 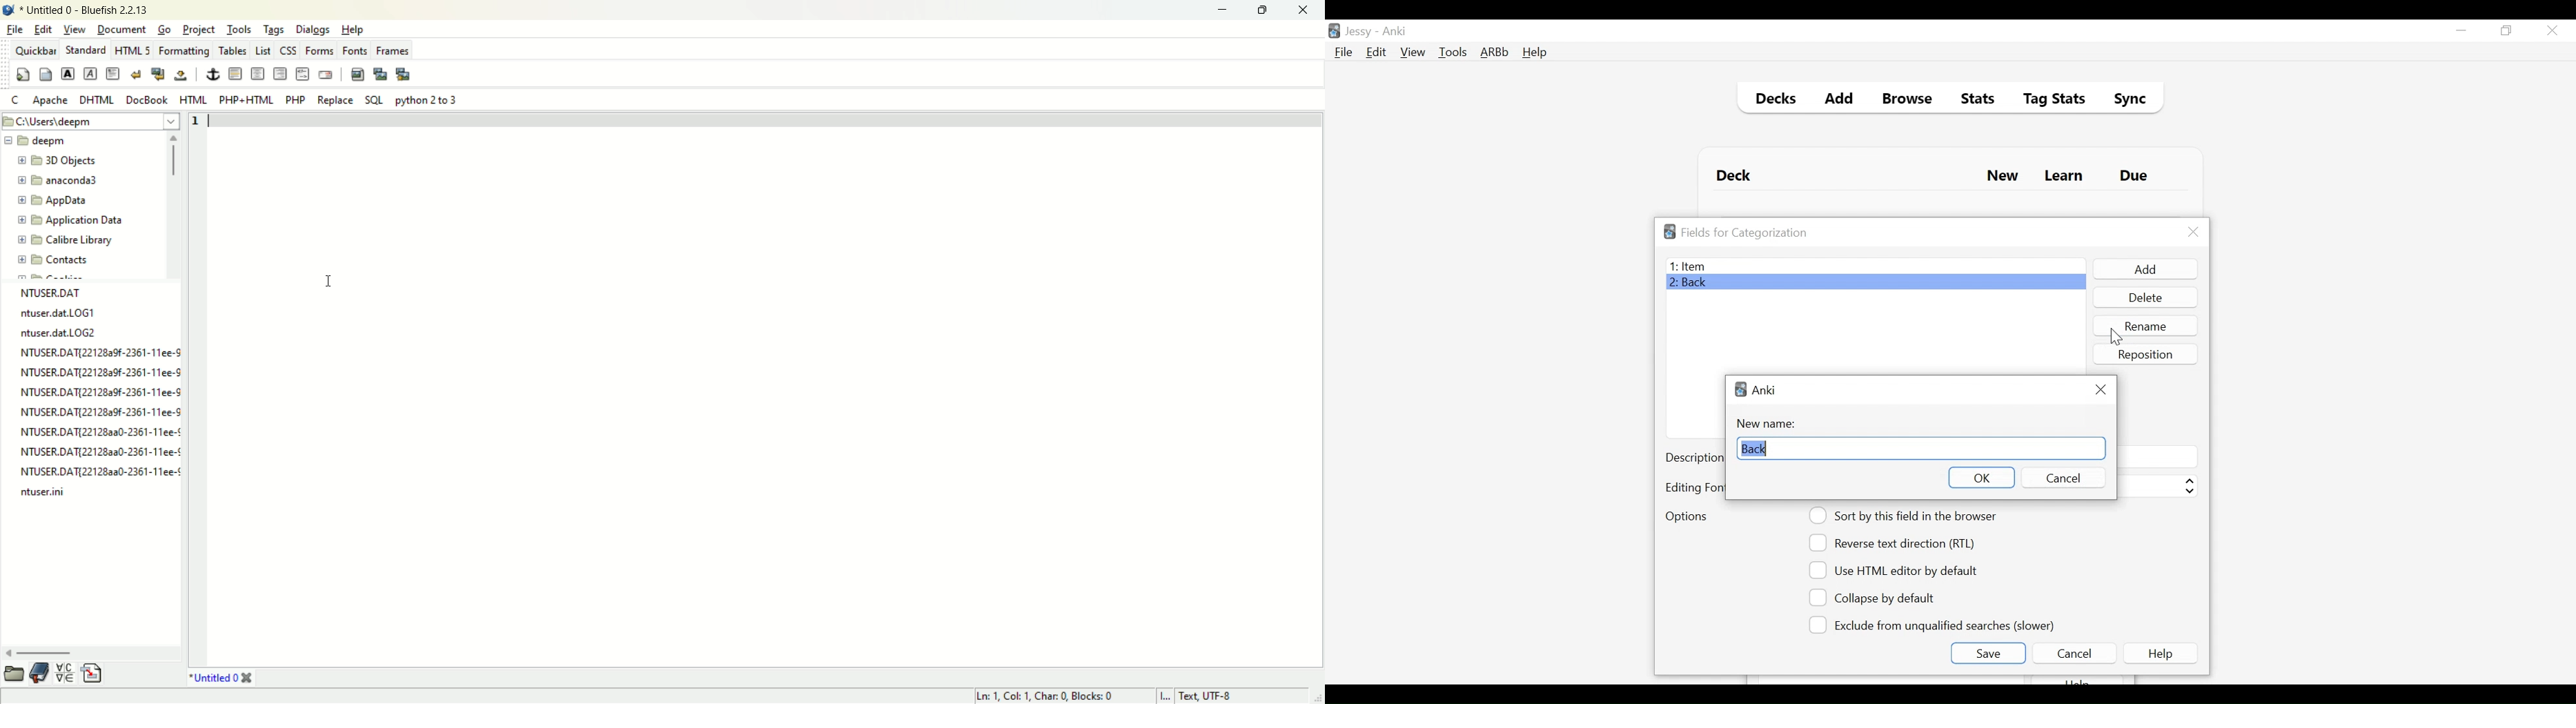 I want to click on Browse, so click(x=1910, y=100).